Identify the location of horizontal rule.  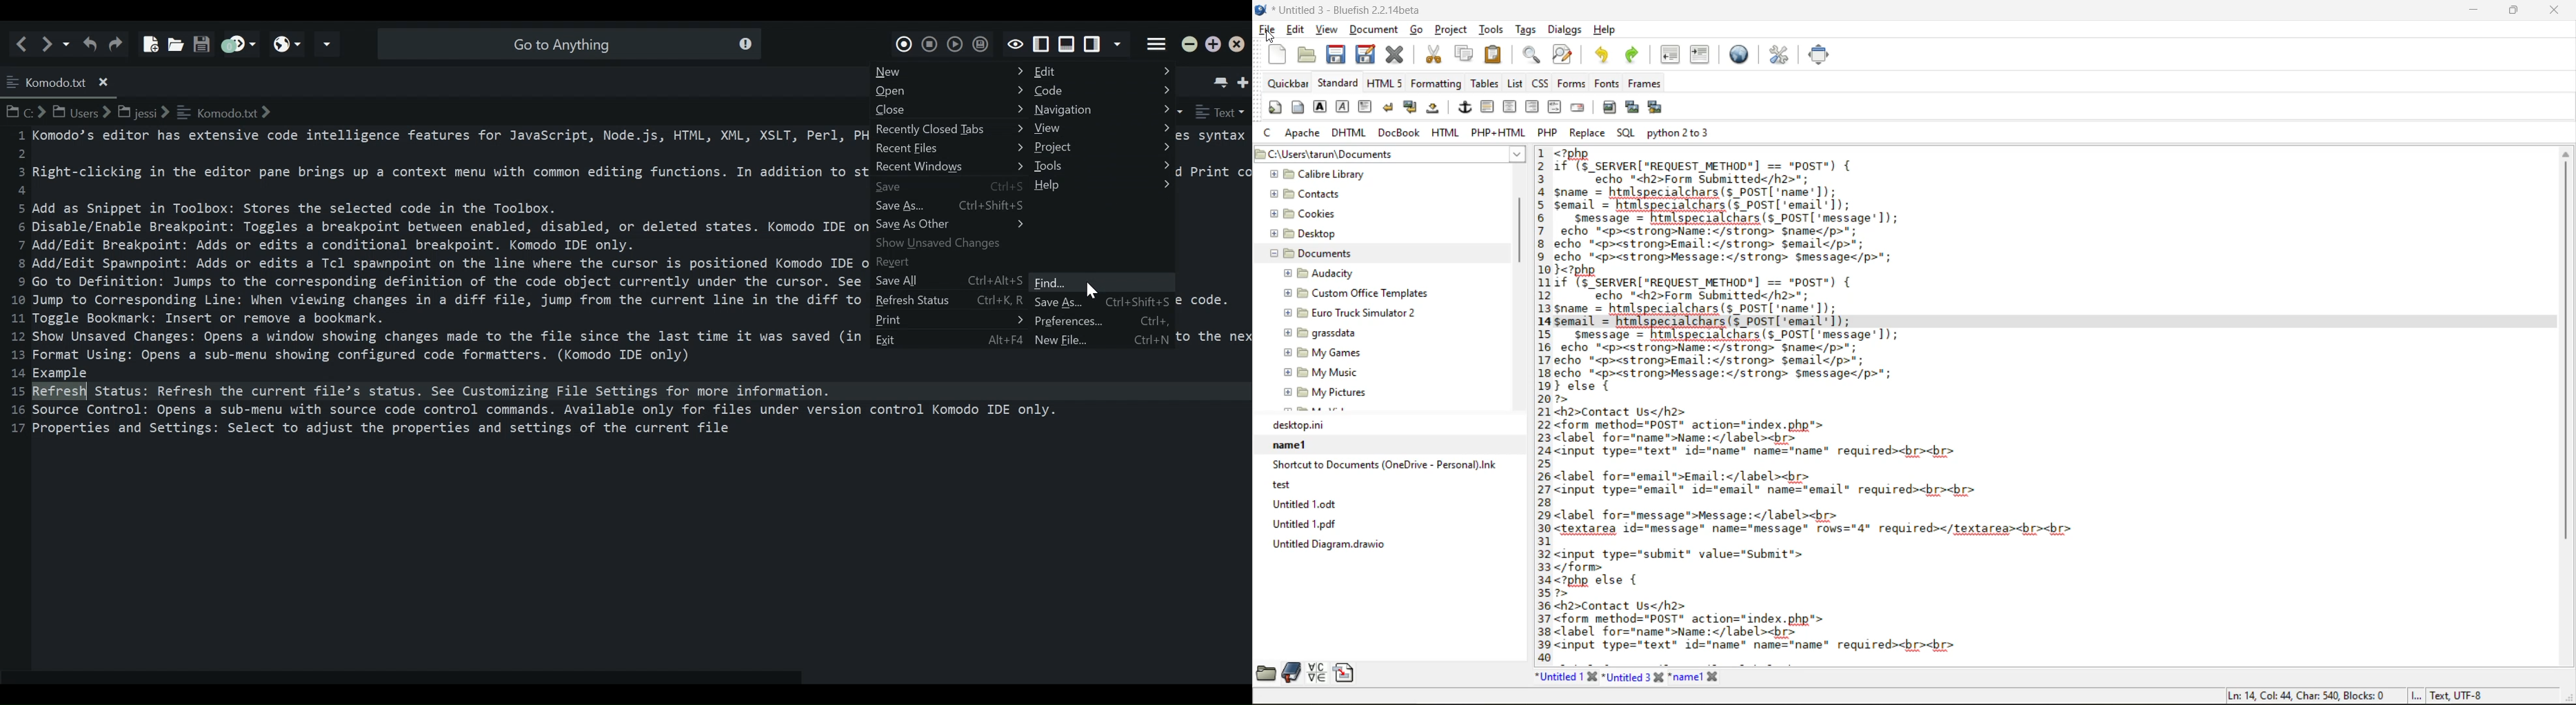
(1488, 107).